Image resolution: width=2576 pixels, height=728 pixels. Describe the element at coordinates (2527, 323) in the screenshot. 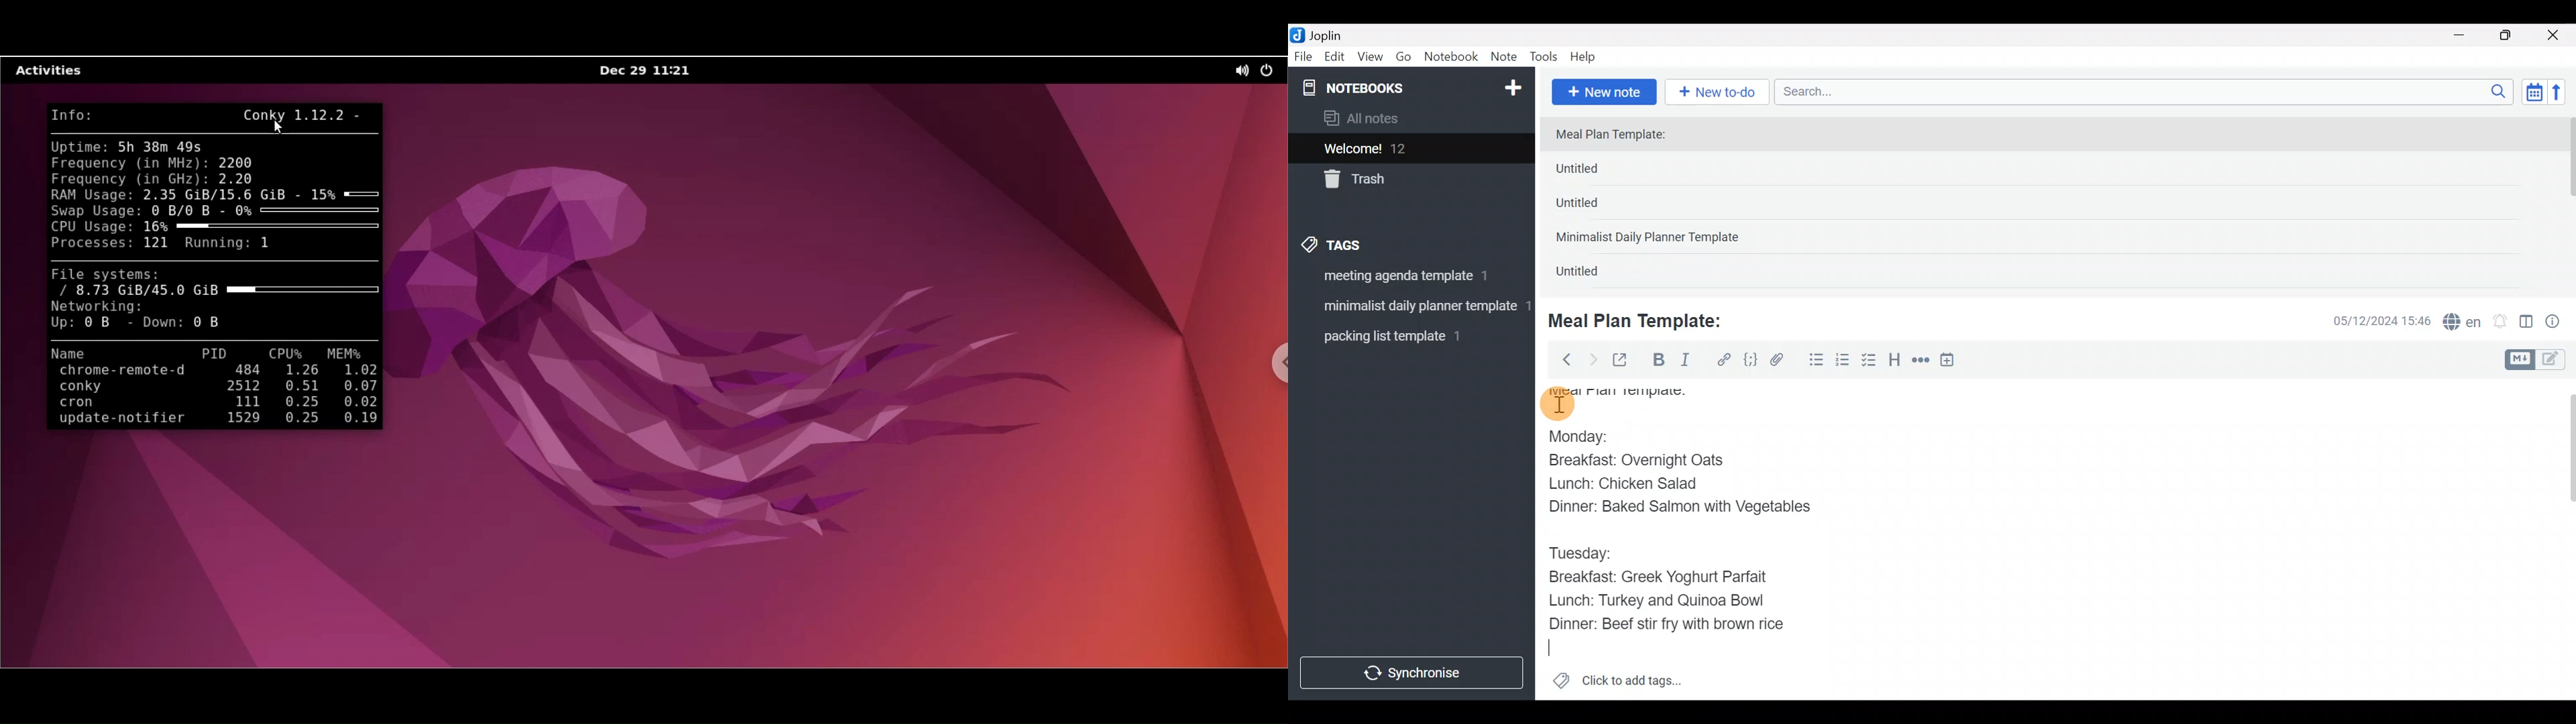

I see `Toggle editor layout` at that location.